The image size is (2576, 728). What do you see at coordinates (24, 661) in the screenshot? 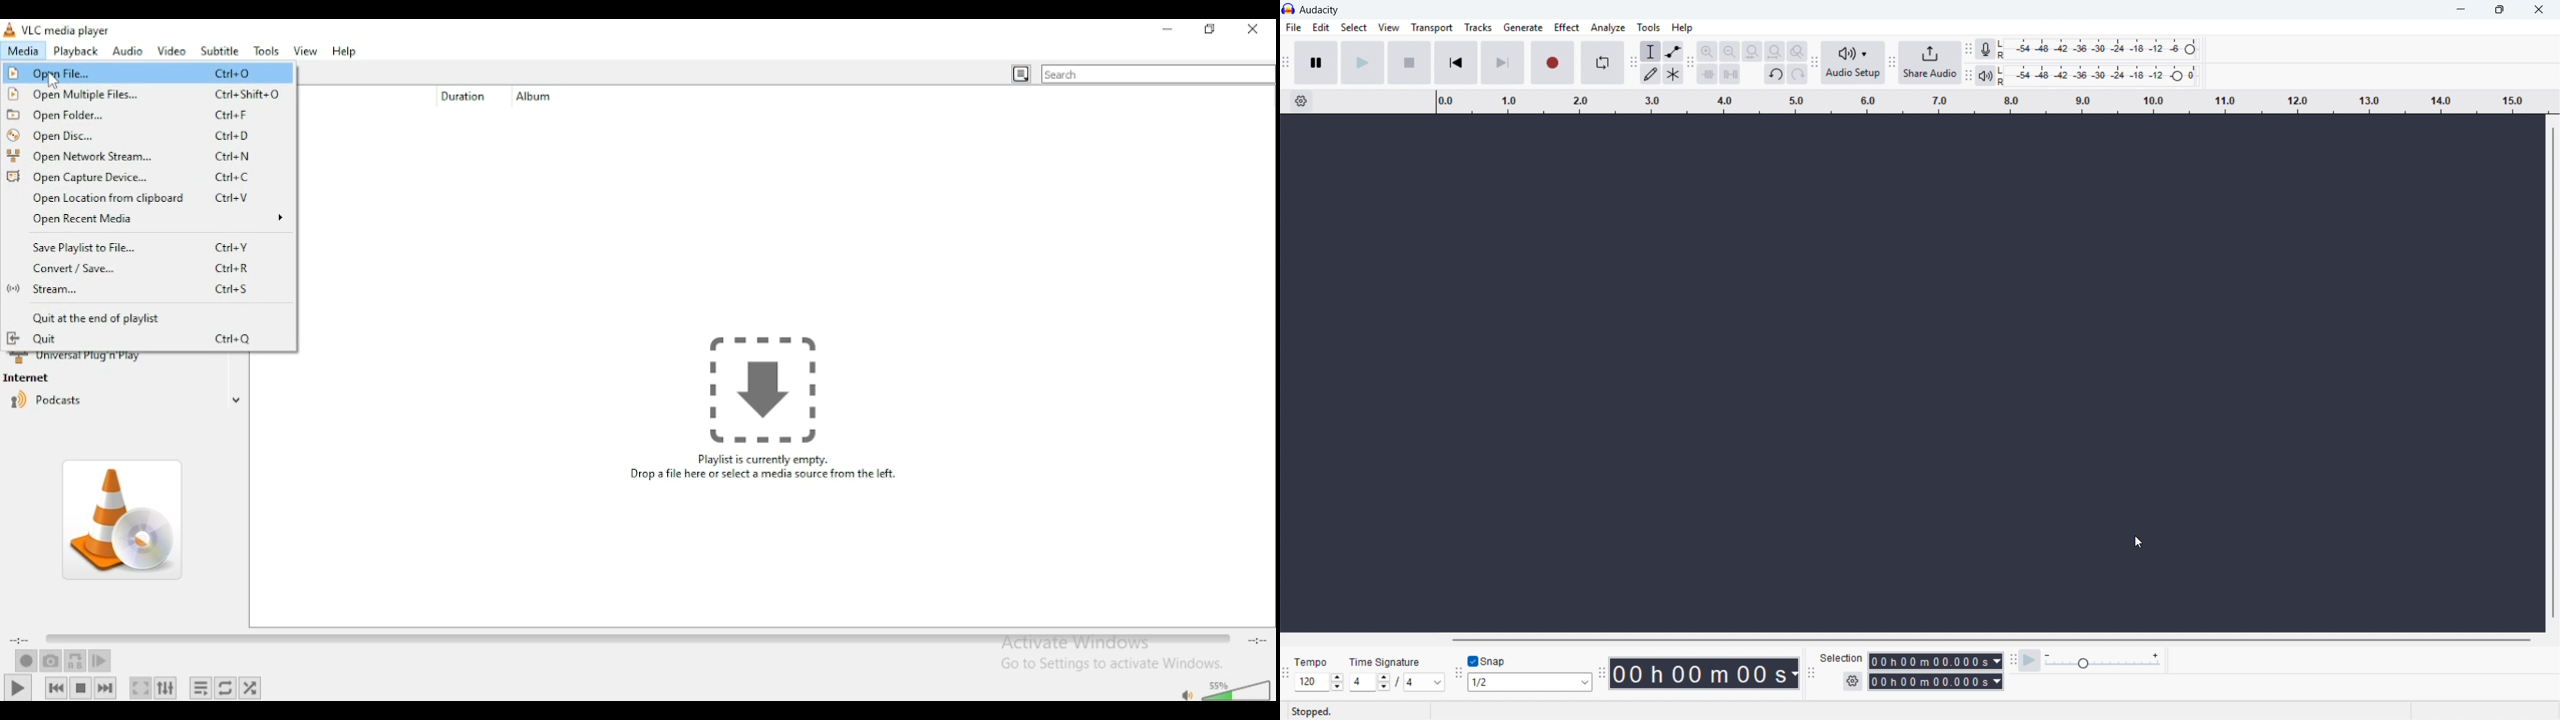
I see `record` at bounding box center [24, 661].